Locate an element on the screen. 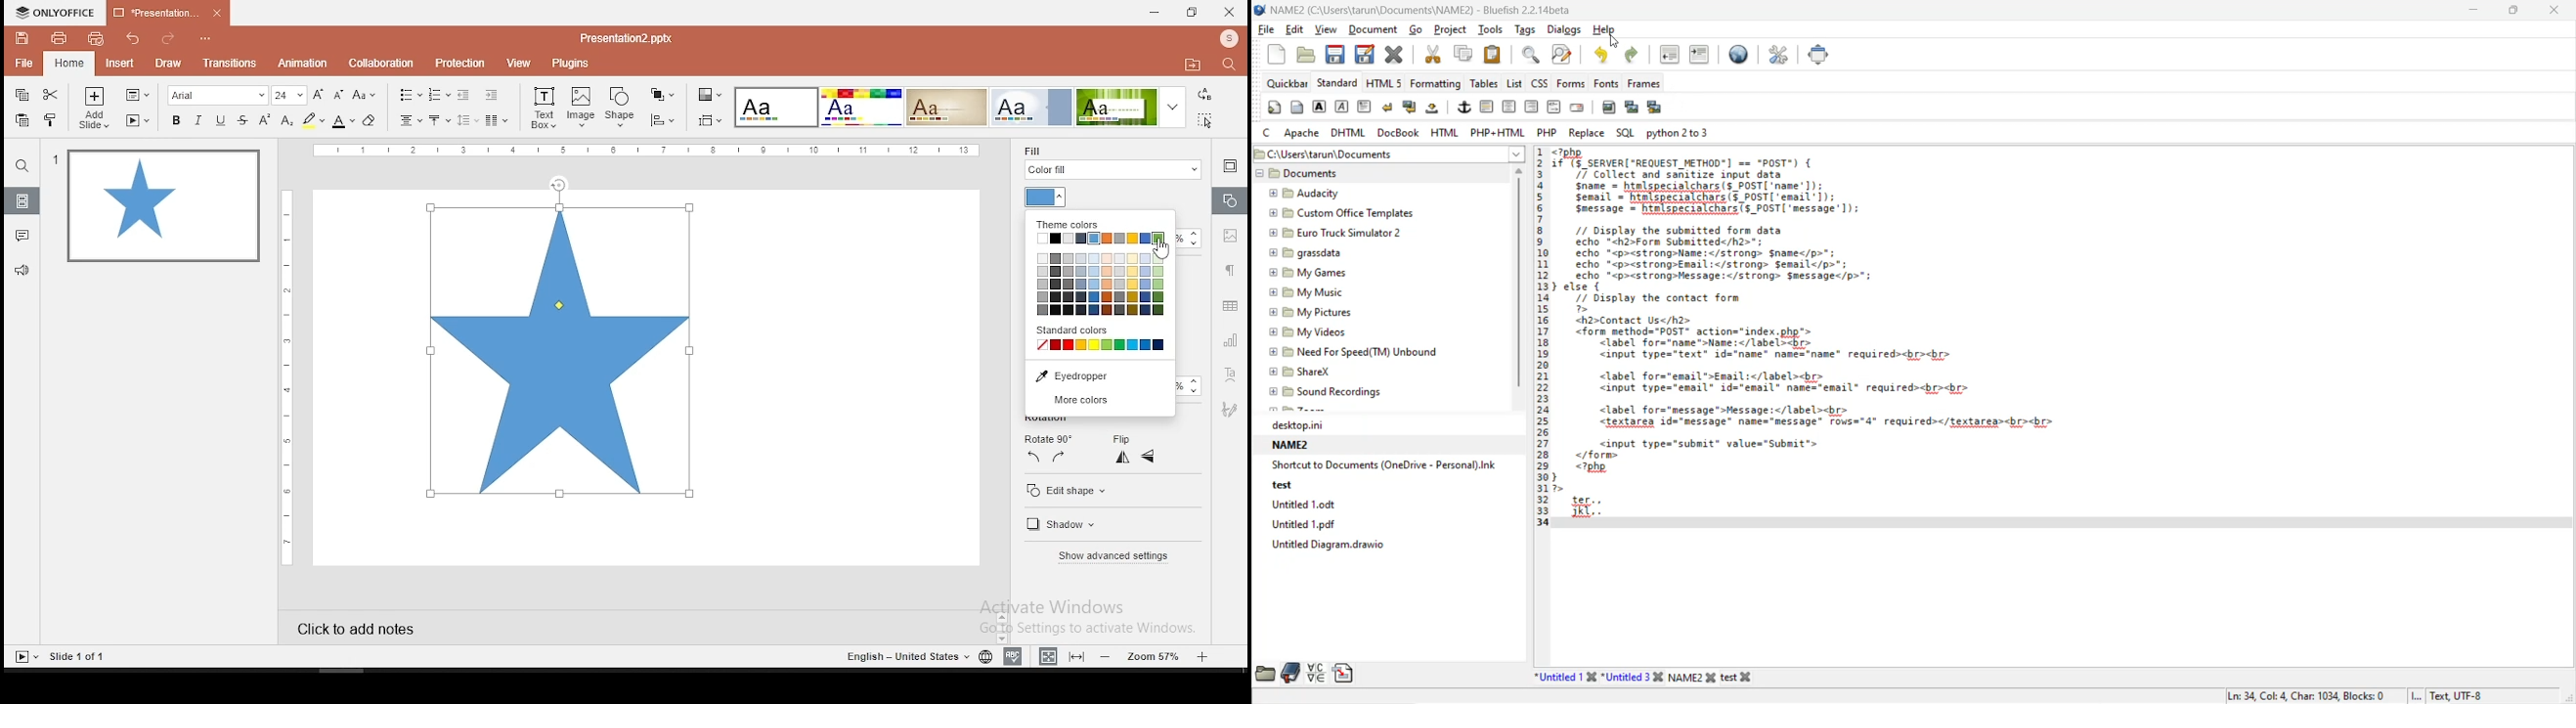 The image size is (2576, 728). search is located at coordinates (22, 165).